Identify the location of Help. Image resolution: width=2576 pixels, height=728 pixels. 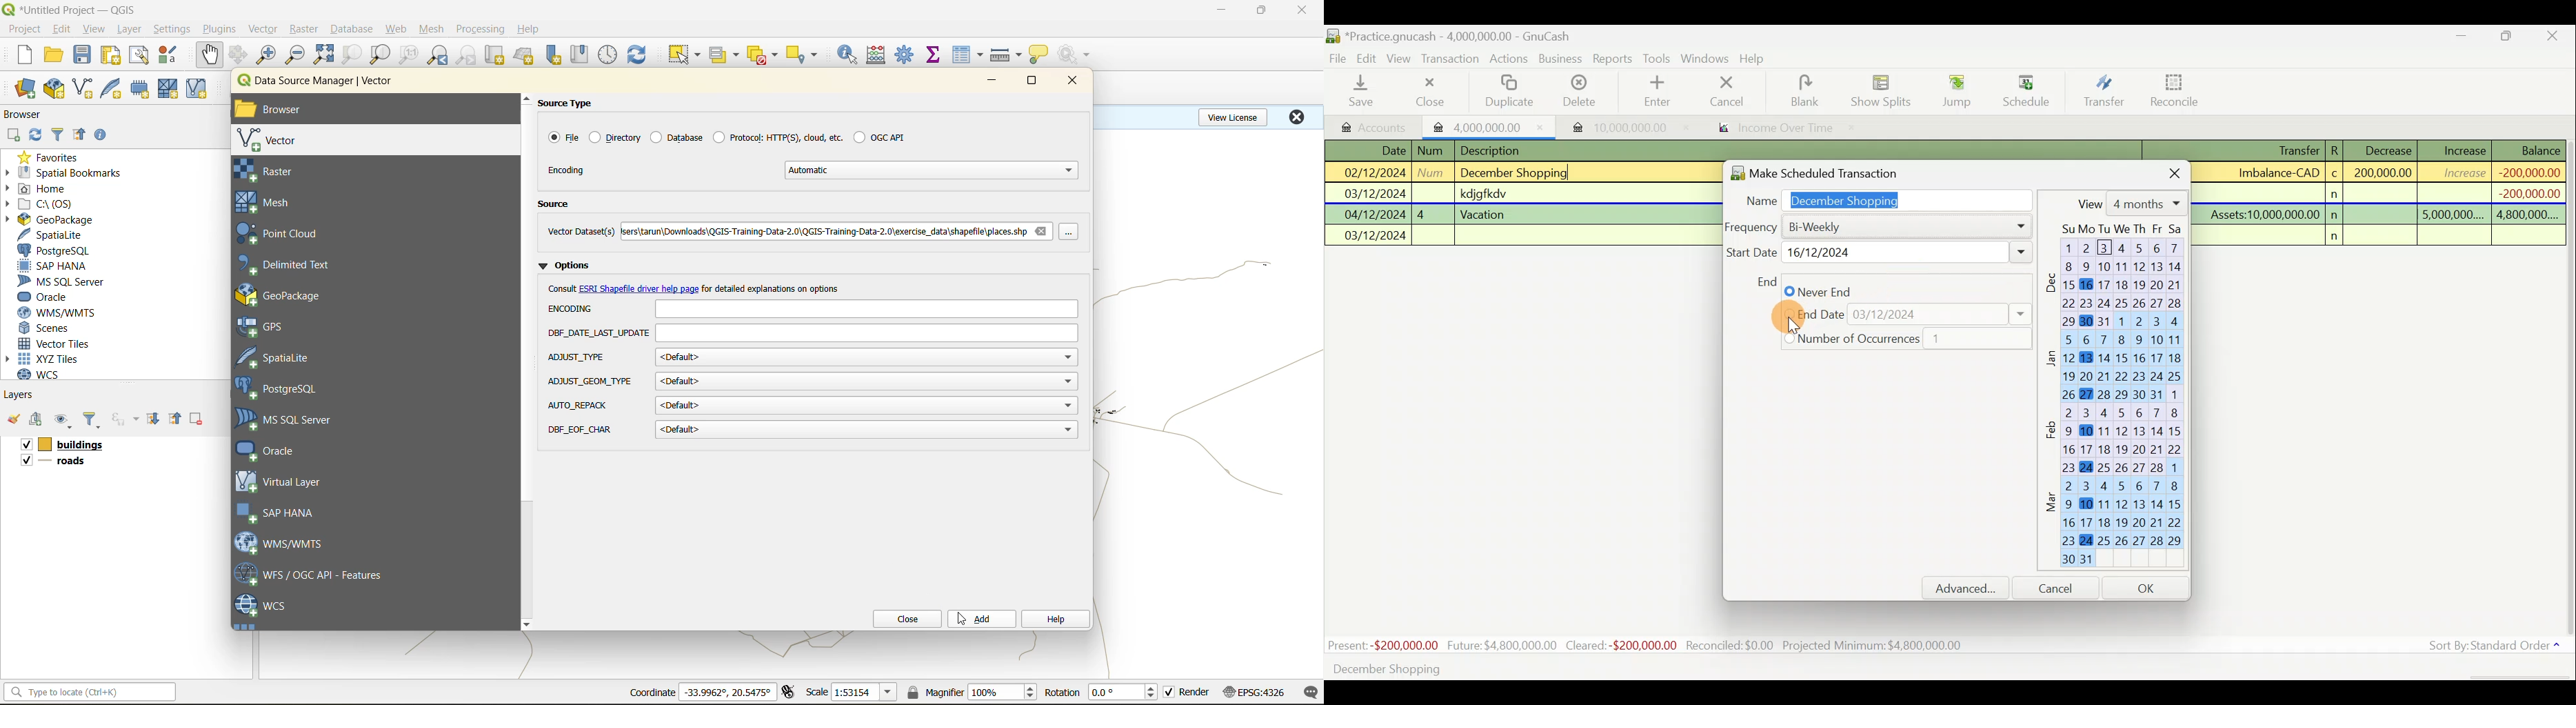
(1757, 59).